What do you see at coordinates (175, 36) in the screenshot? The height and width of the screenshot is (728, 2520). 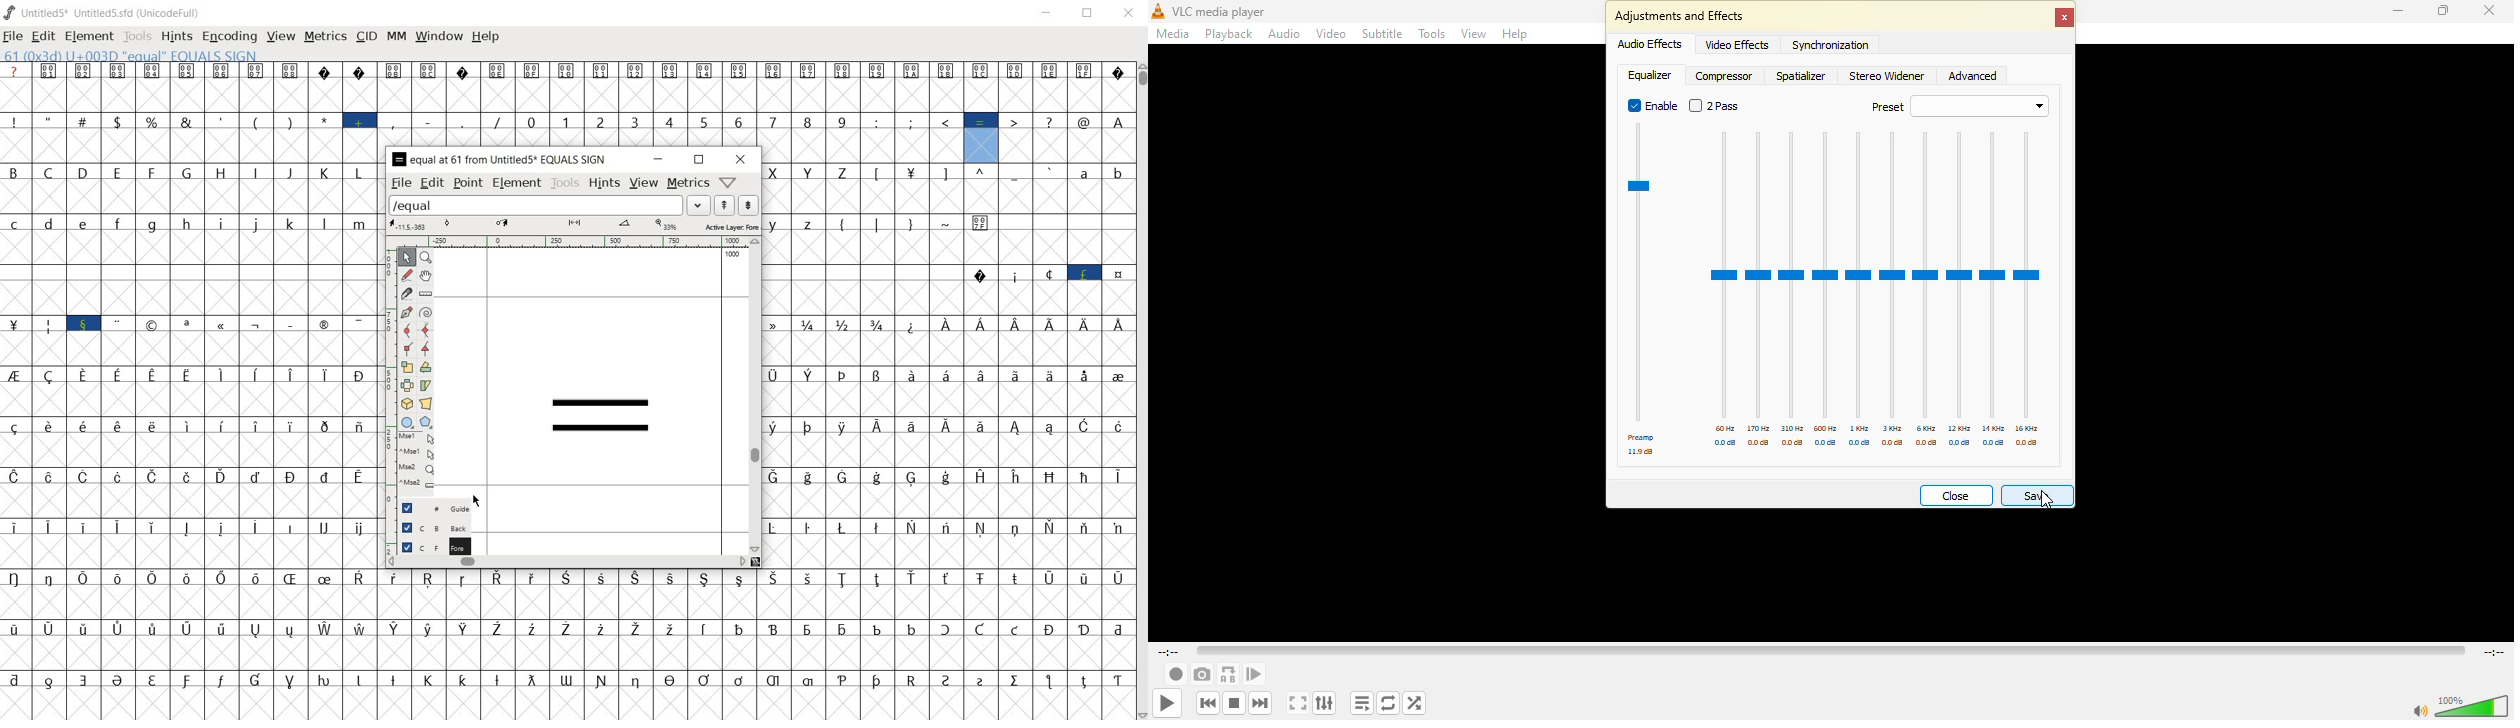 I see `hints` at bounding box center [175, 36].